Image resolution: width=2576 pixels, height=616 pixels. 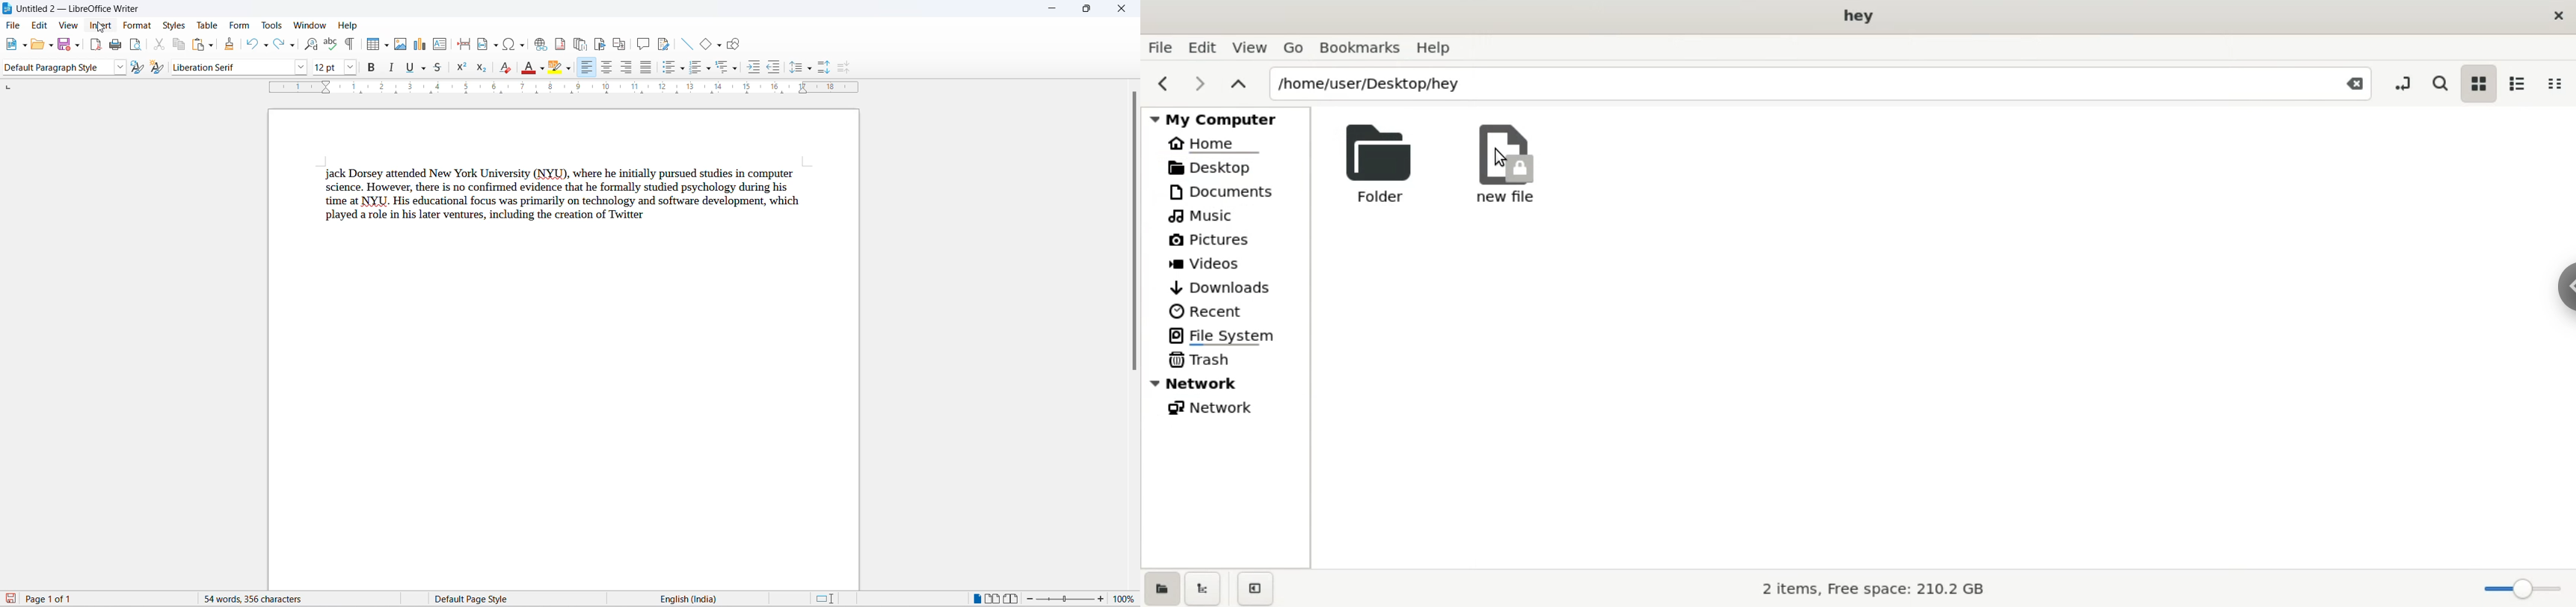 I want to click on show treeview, so click(x=1206, y=590).